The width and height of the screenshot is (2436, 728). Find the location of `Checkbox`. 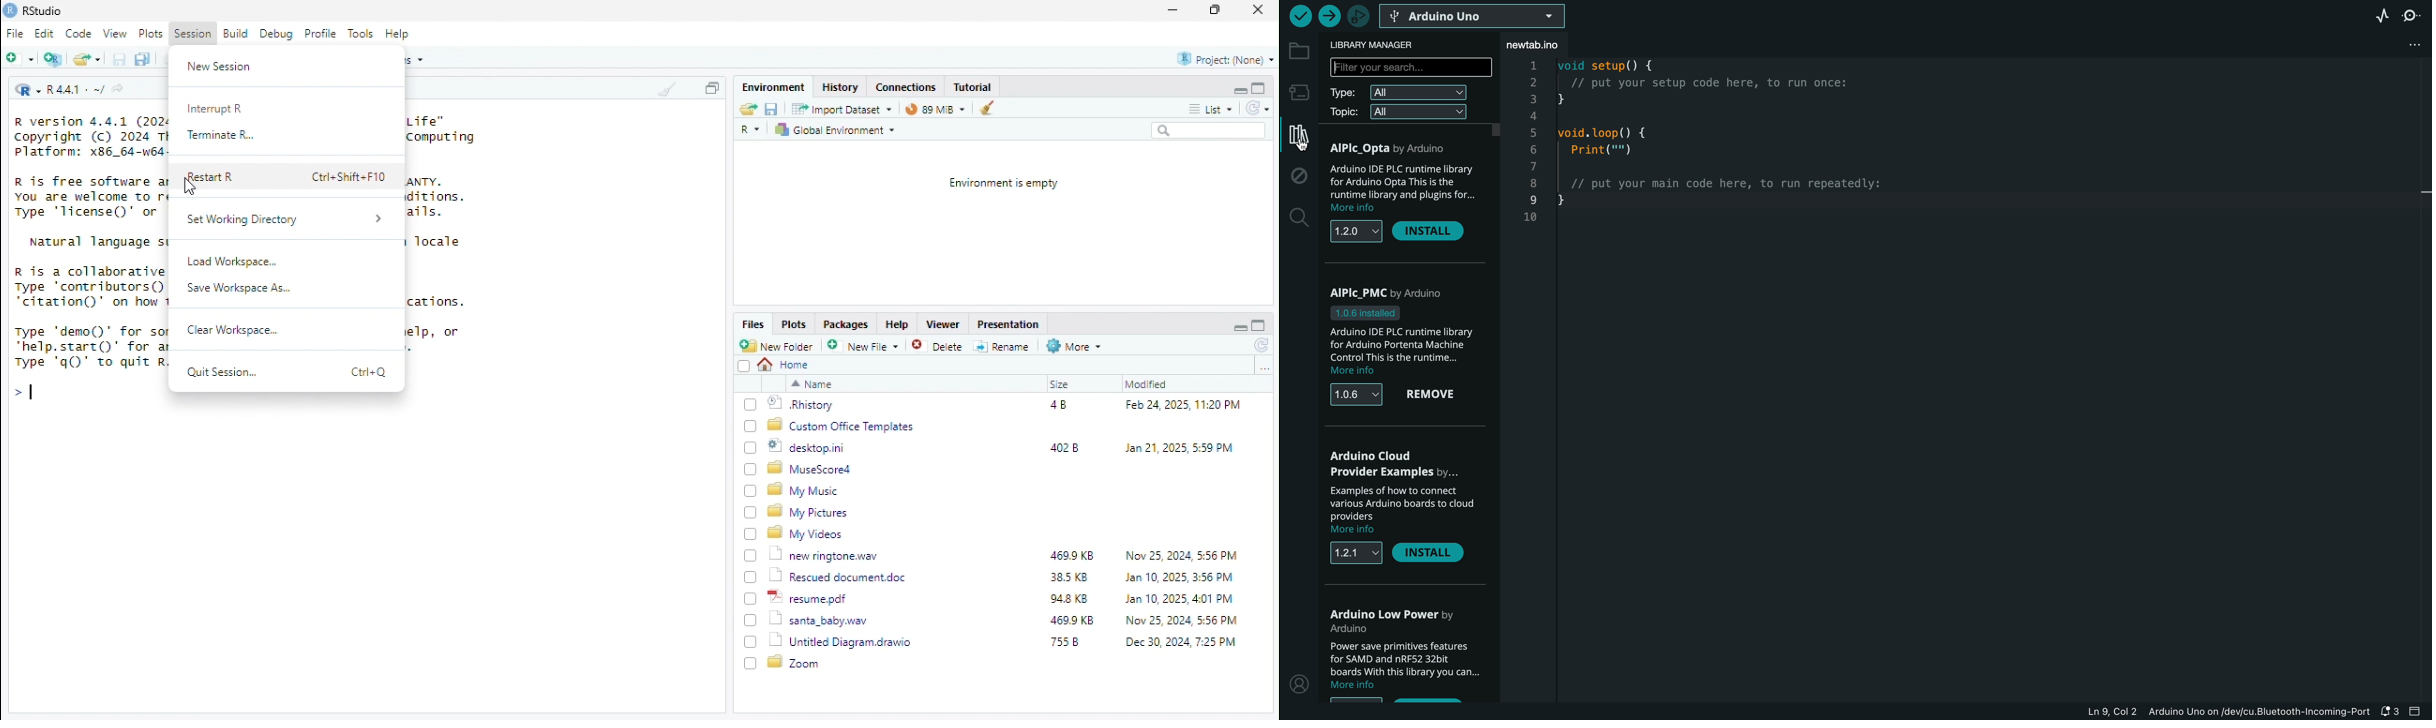

Checkbox is located at coordinates (751, 663).